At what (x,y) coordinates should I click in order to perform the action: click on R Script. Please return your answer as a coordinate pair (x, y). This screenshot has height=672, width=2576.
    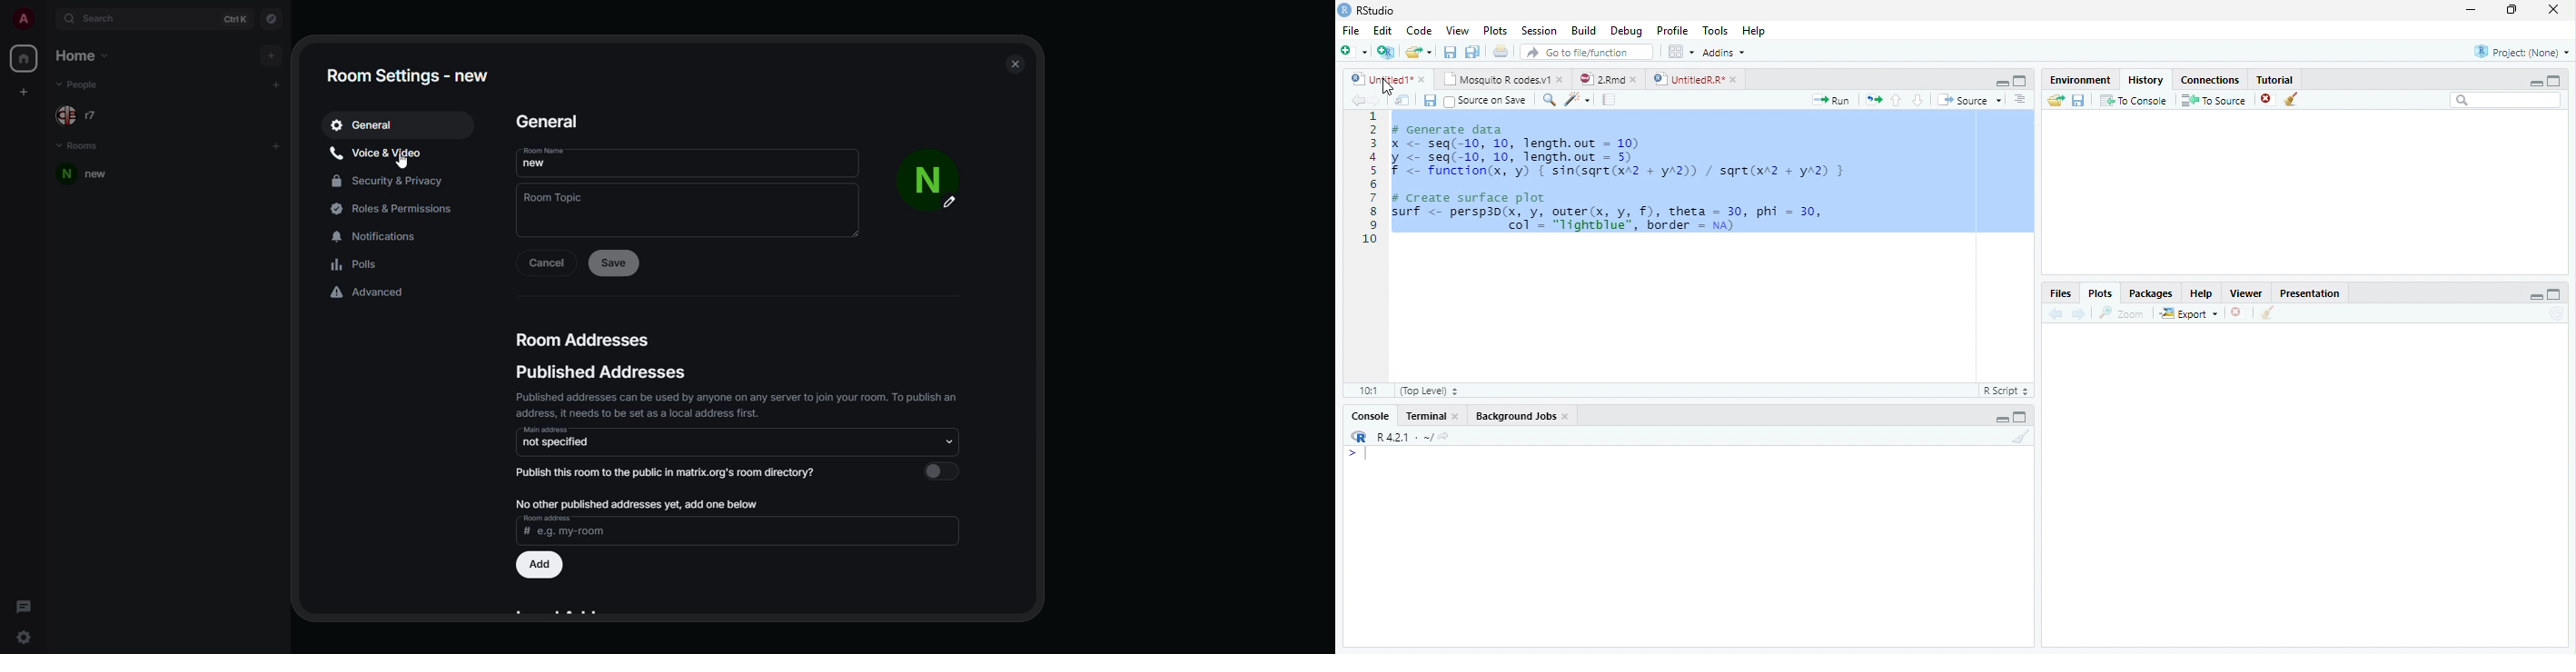
    Looking at the image, I should click on (2008, 391).